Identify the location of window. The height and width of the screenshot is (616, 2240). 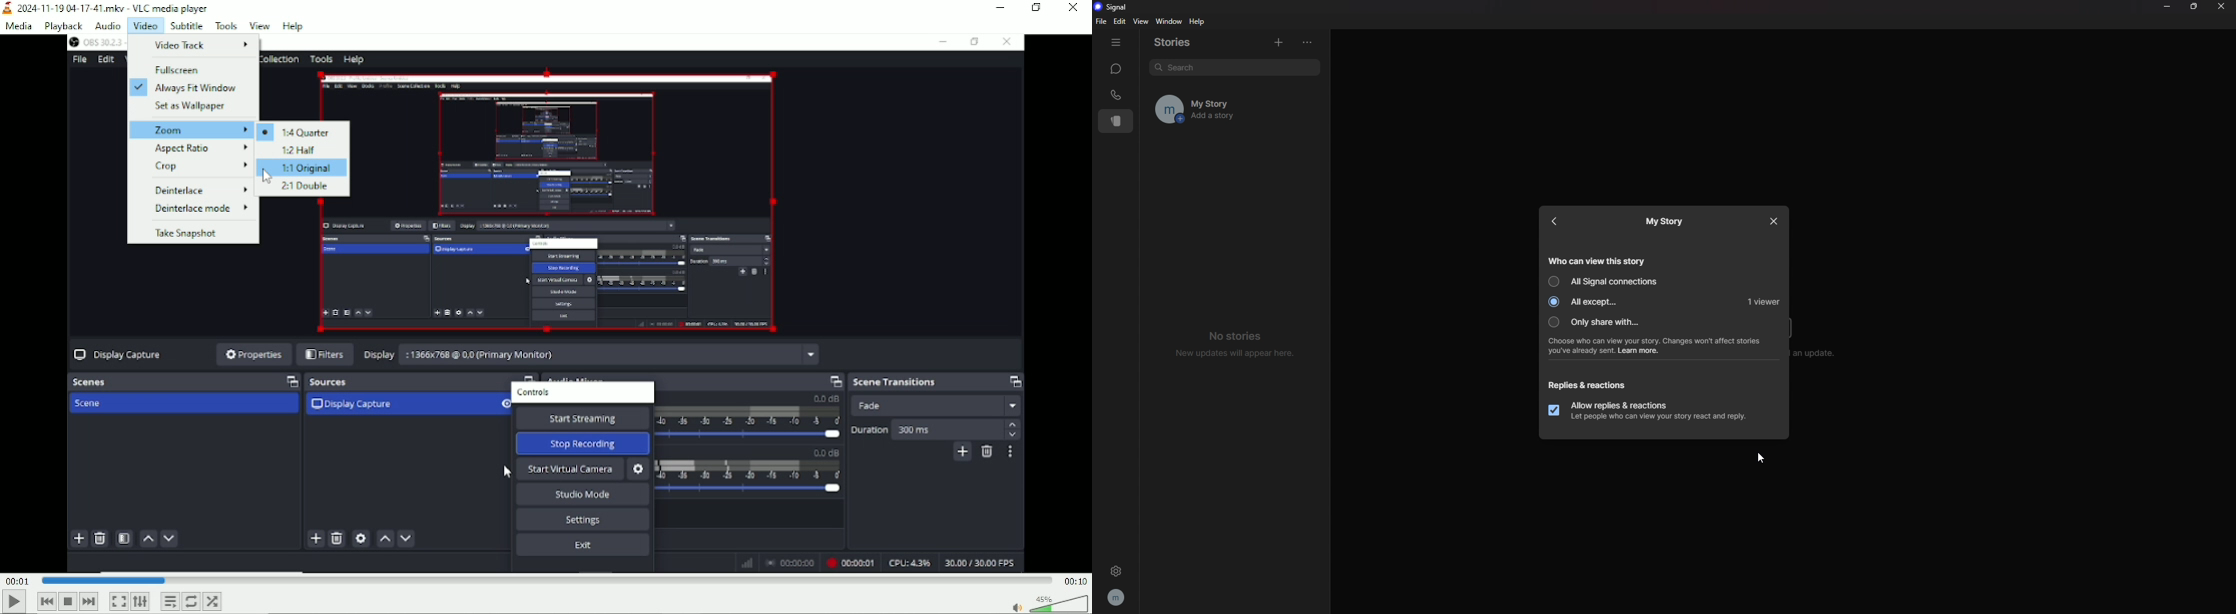
(1171, 22).